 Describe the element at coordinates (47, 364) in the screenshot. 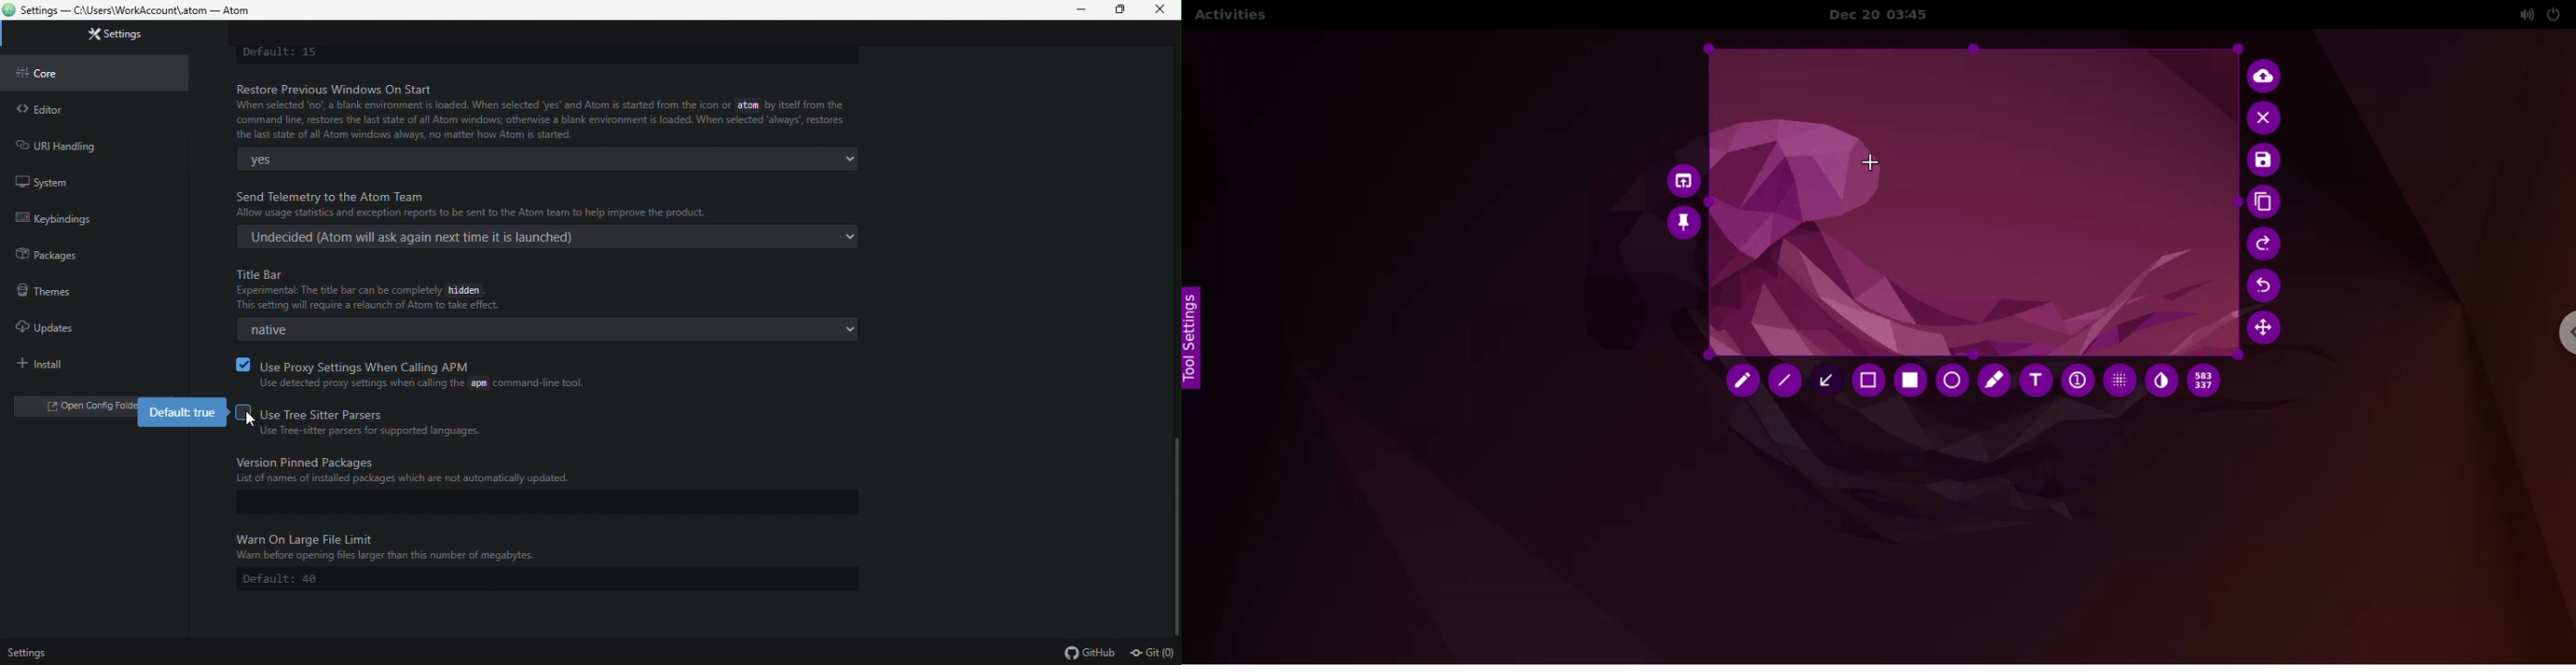

I see `install` at that location.